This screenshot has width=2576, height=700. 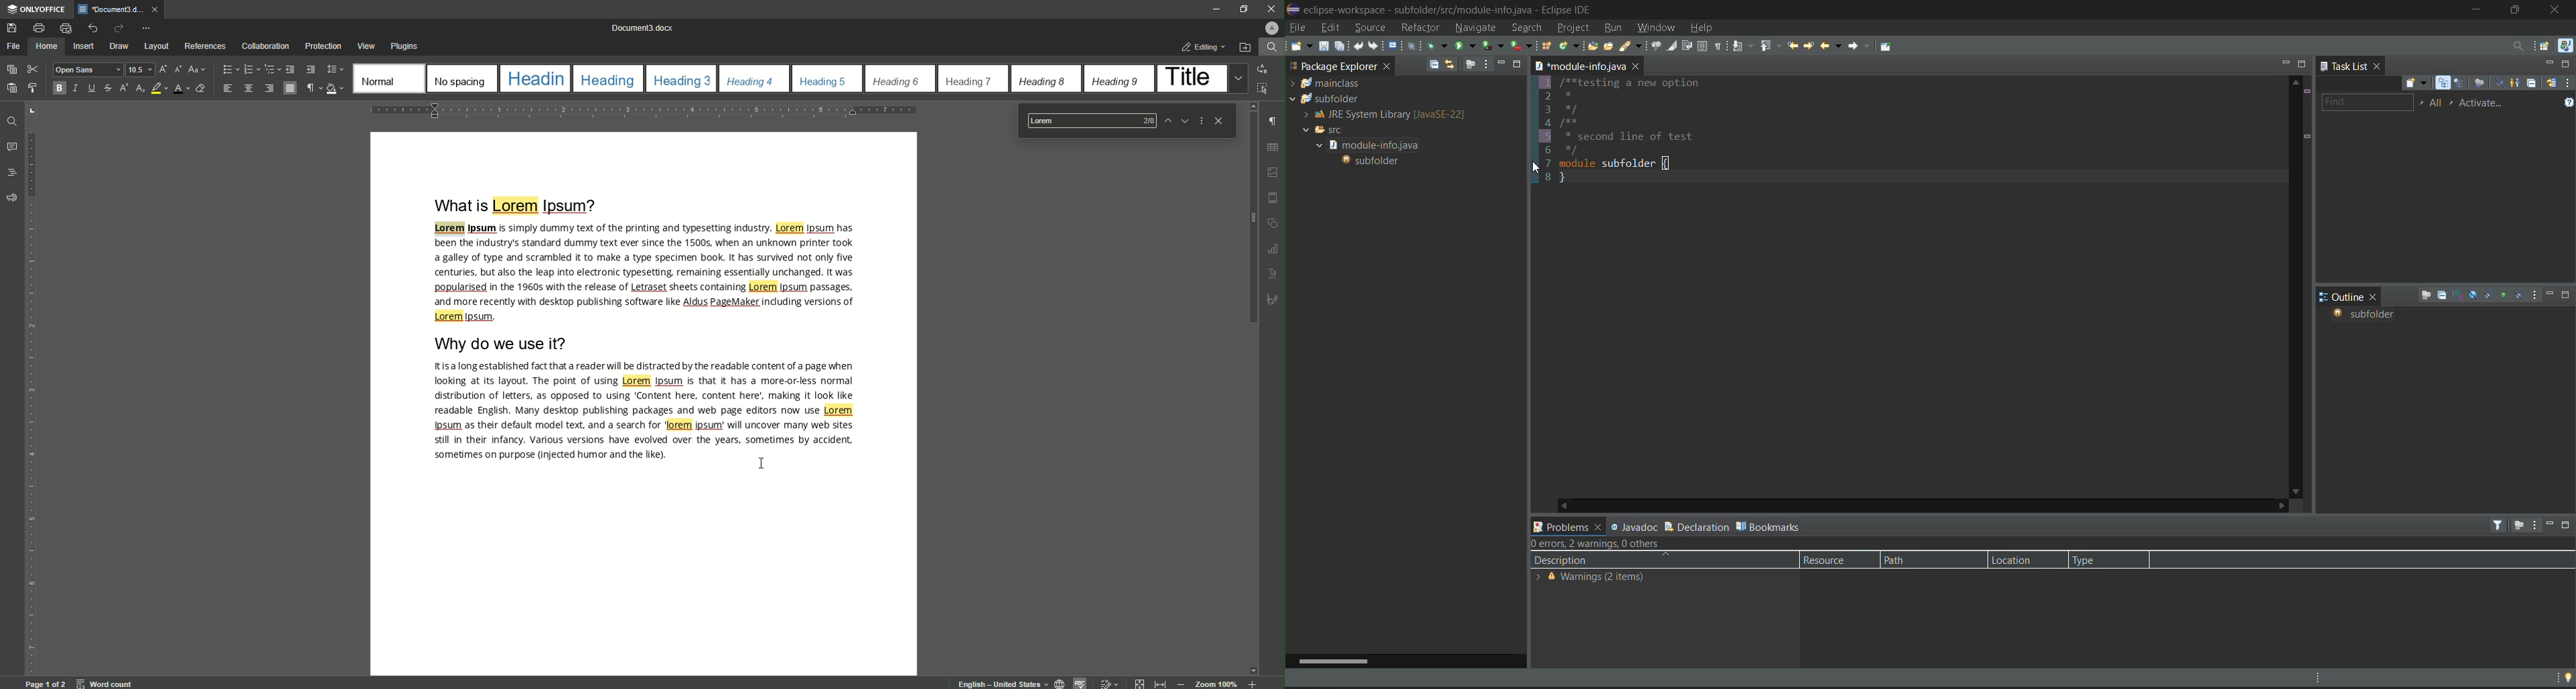 I want to click on link with editor, so click(x=1451, y=65).